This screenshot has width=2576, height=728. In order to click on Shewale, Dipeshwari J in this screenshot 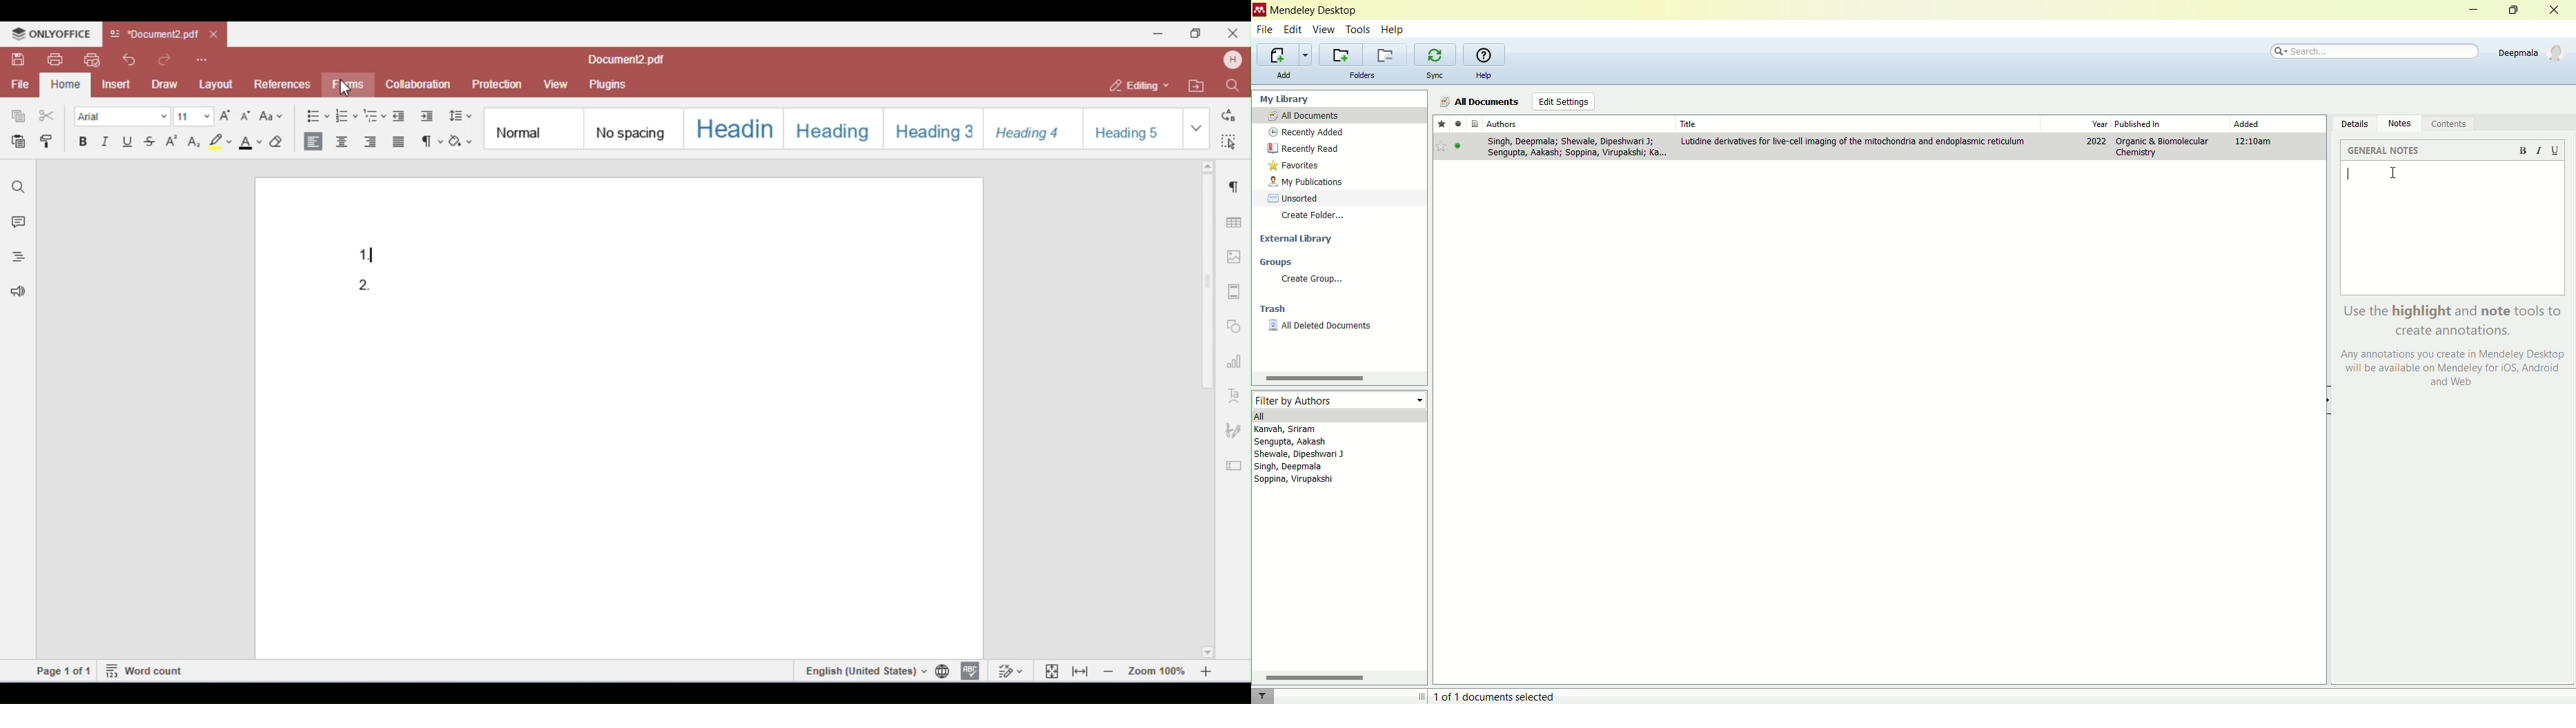, I will do `click(1310, 455)`.